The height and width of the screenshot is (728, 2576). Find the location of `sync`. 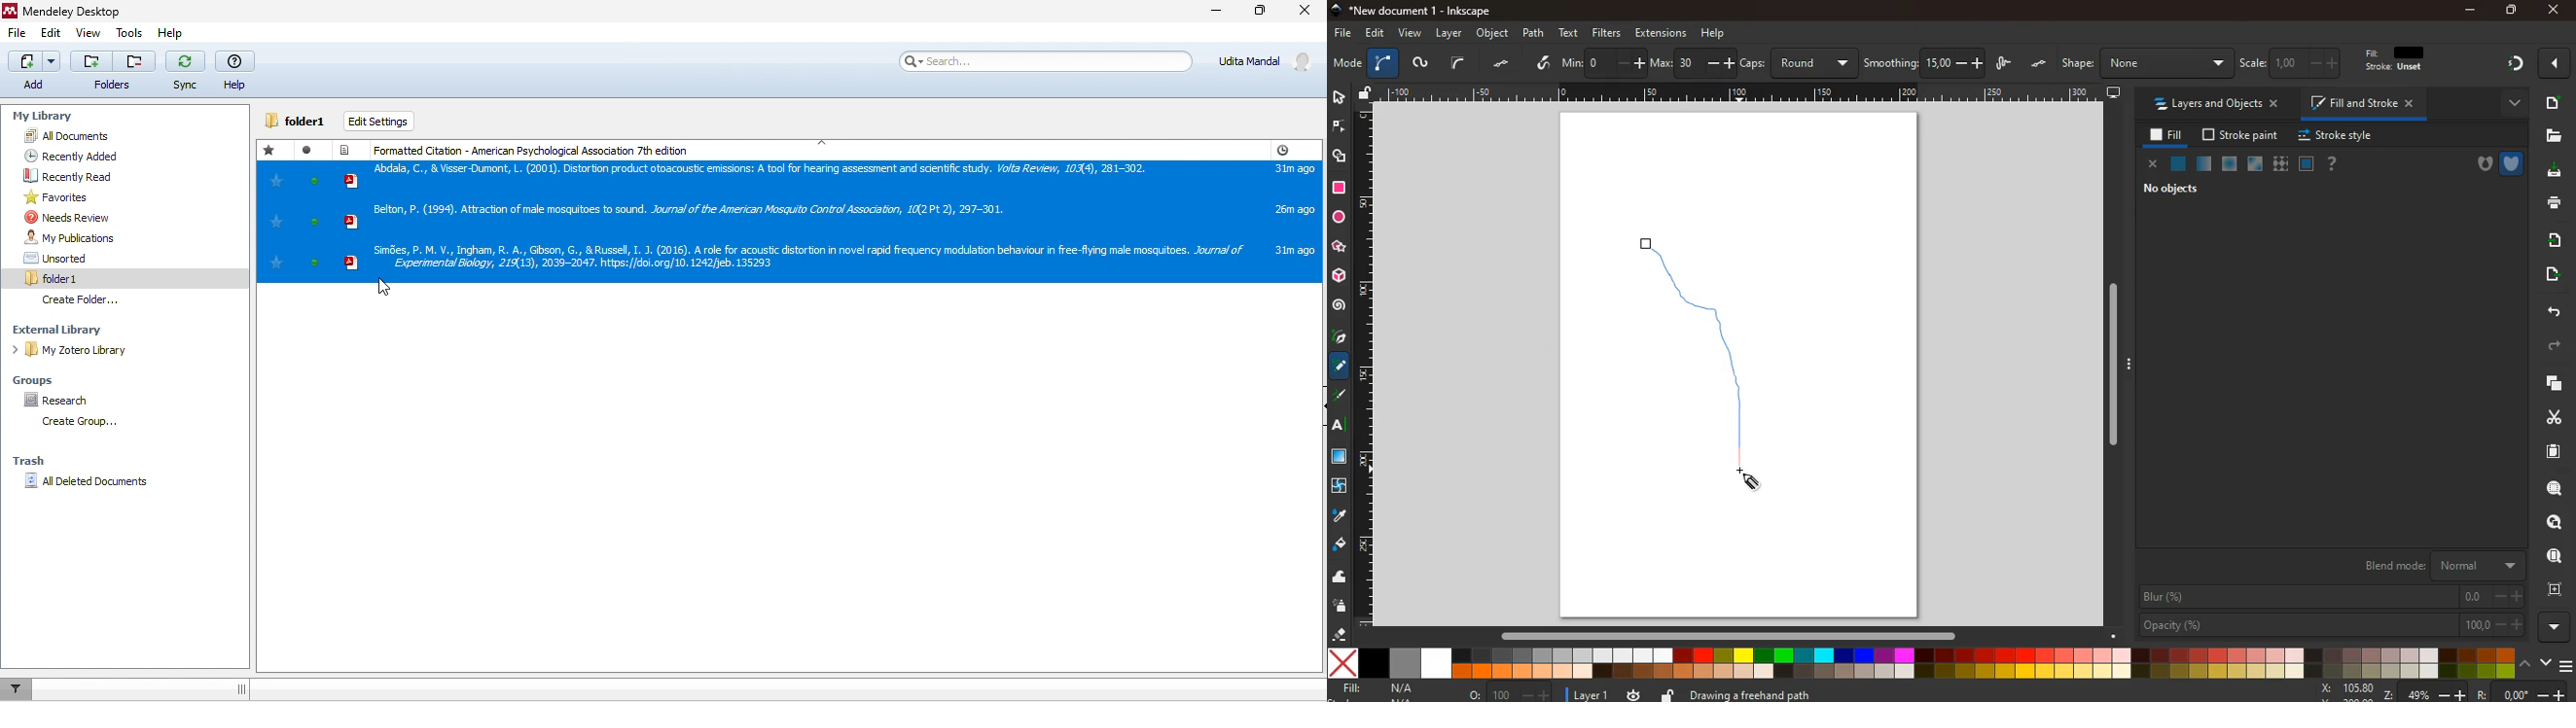

sync is located at coordinates (183, 72).